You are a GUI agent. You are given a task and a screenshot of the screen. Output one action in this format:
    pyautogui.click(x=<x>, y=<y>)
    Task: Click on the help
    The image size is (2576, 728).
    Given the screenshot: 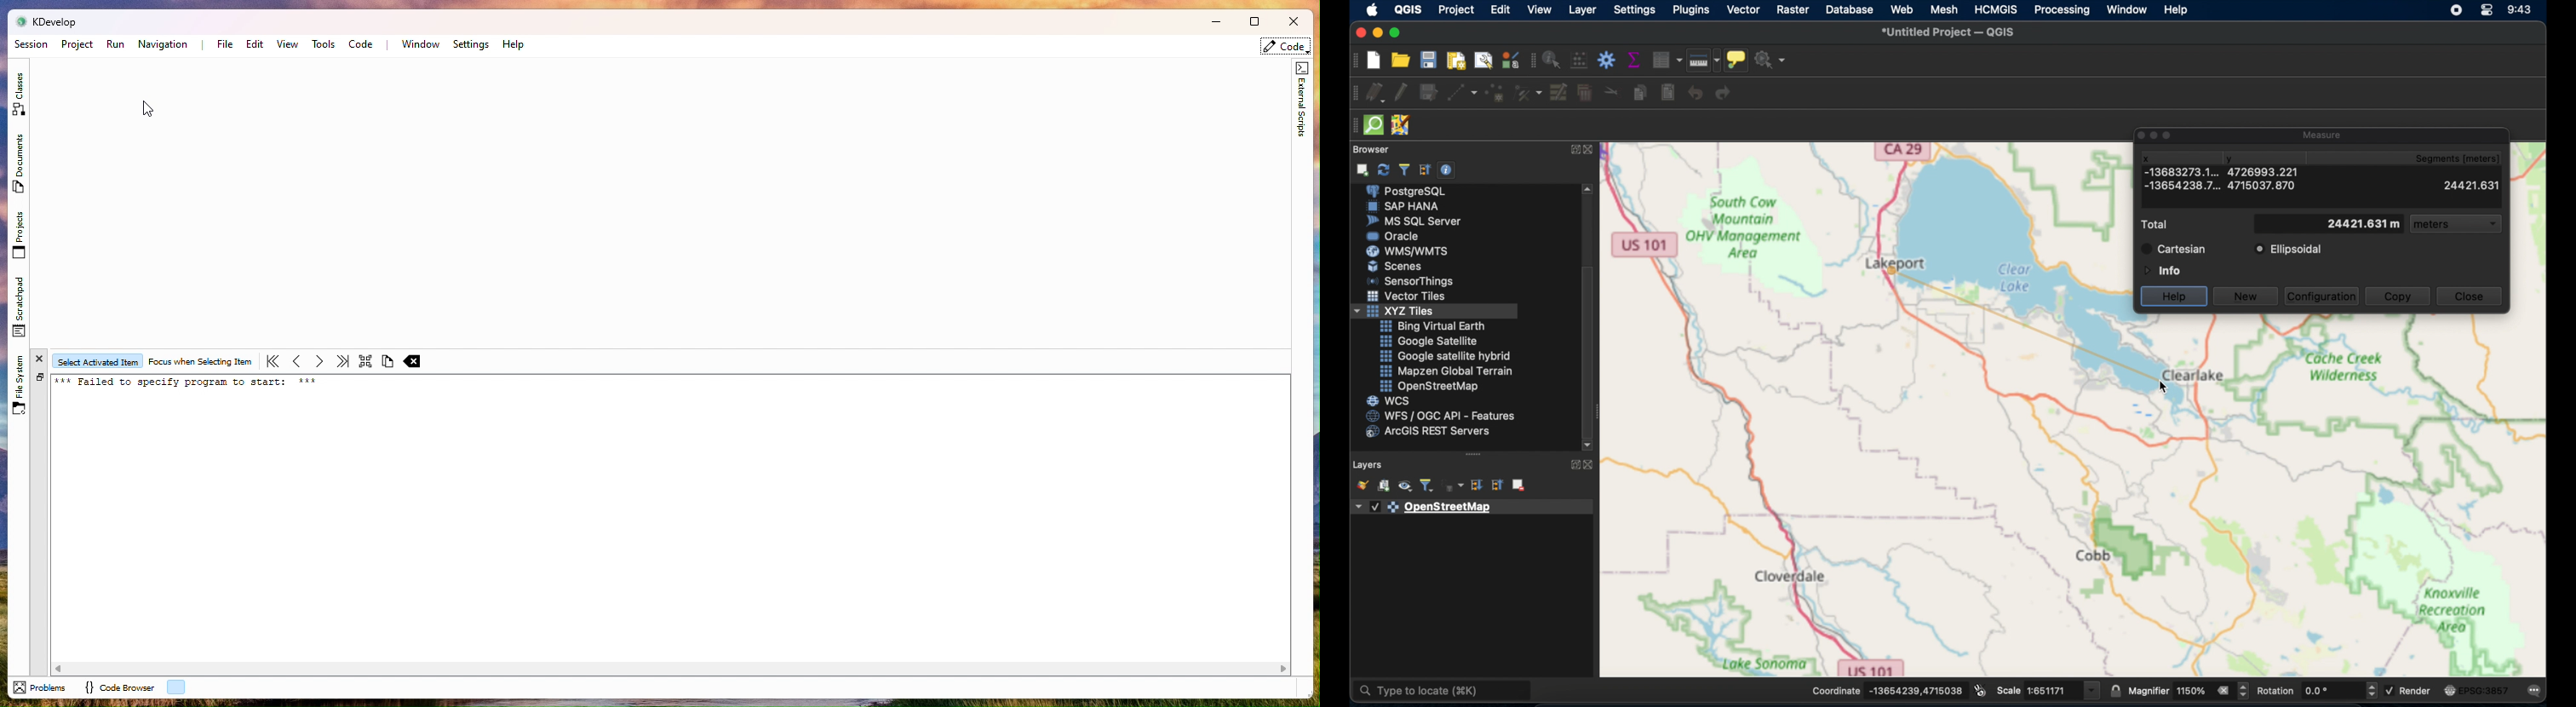 What is the action you would take?
    pyautogui.click(x=2175, y=295)
    